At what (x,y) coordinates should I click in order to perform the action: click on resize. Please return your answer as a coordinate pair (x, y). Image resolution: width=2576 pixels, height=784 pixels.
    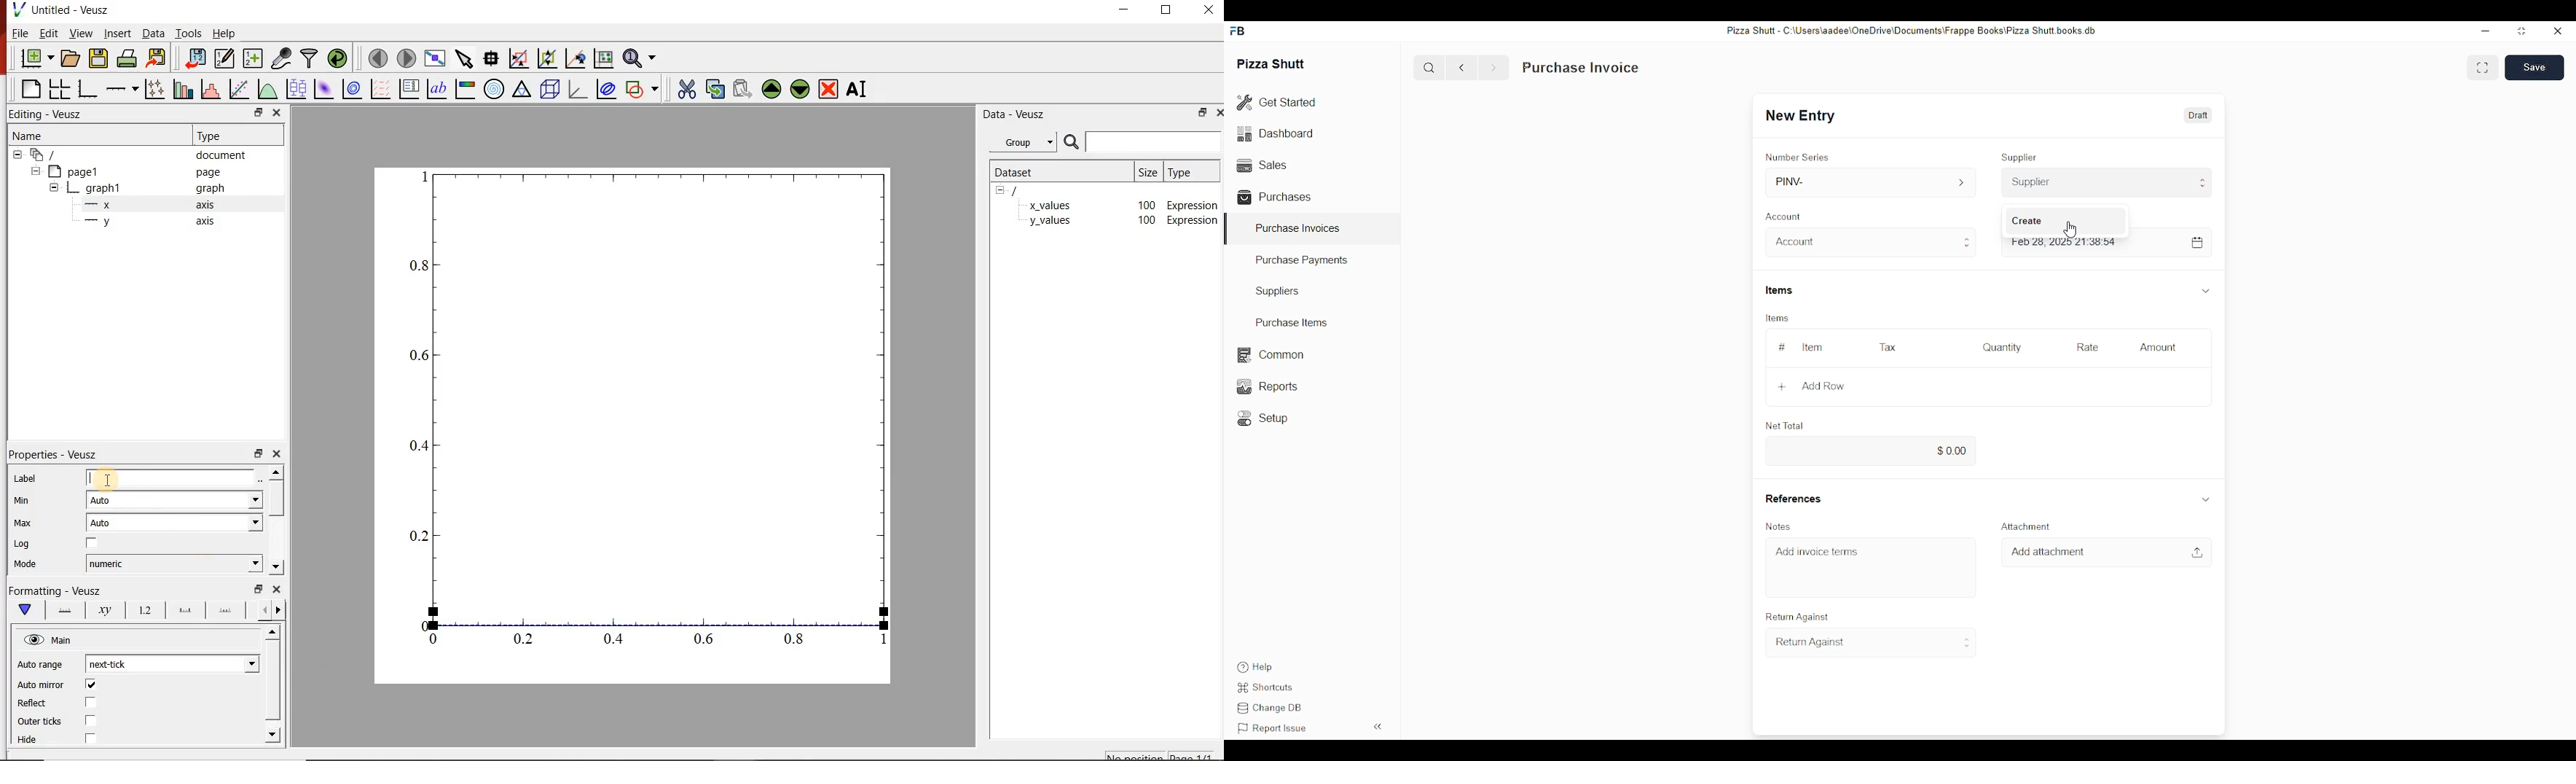
    Looking at the image, I should click on (2520, 32).